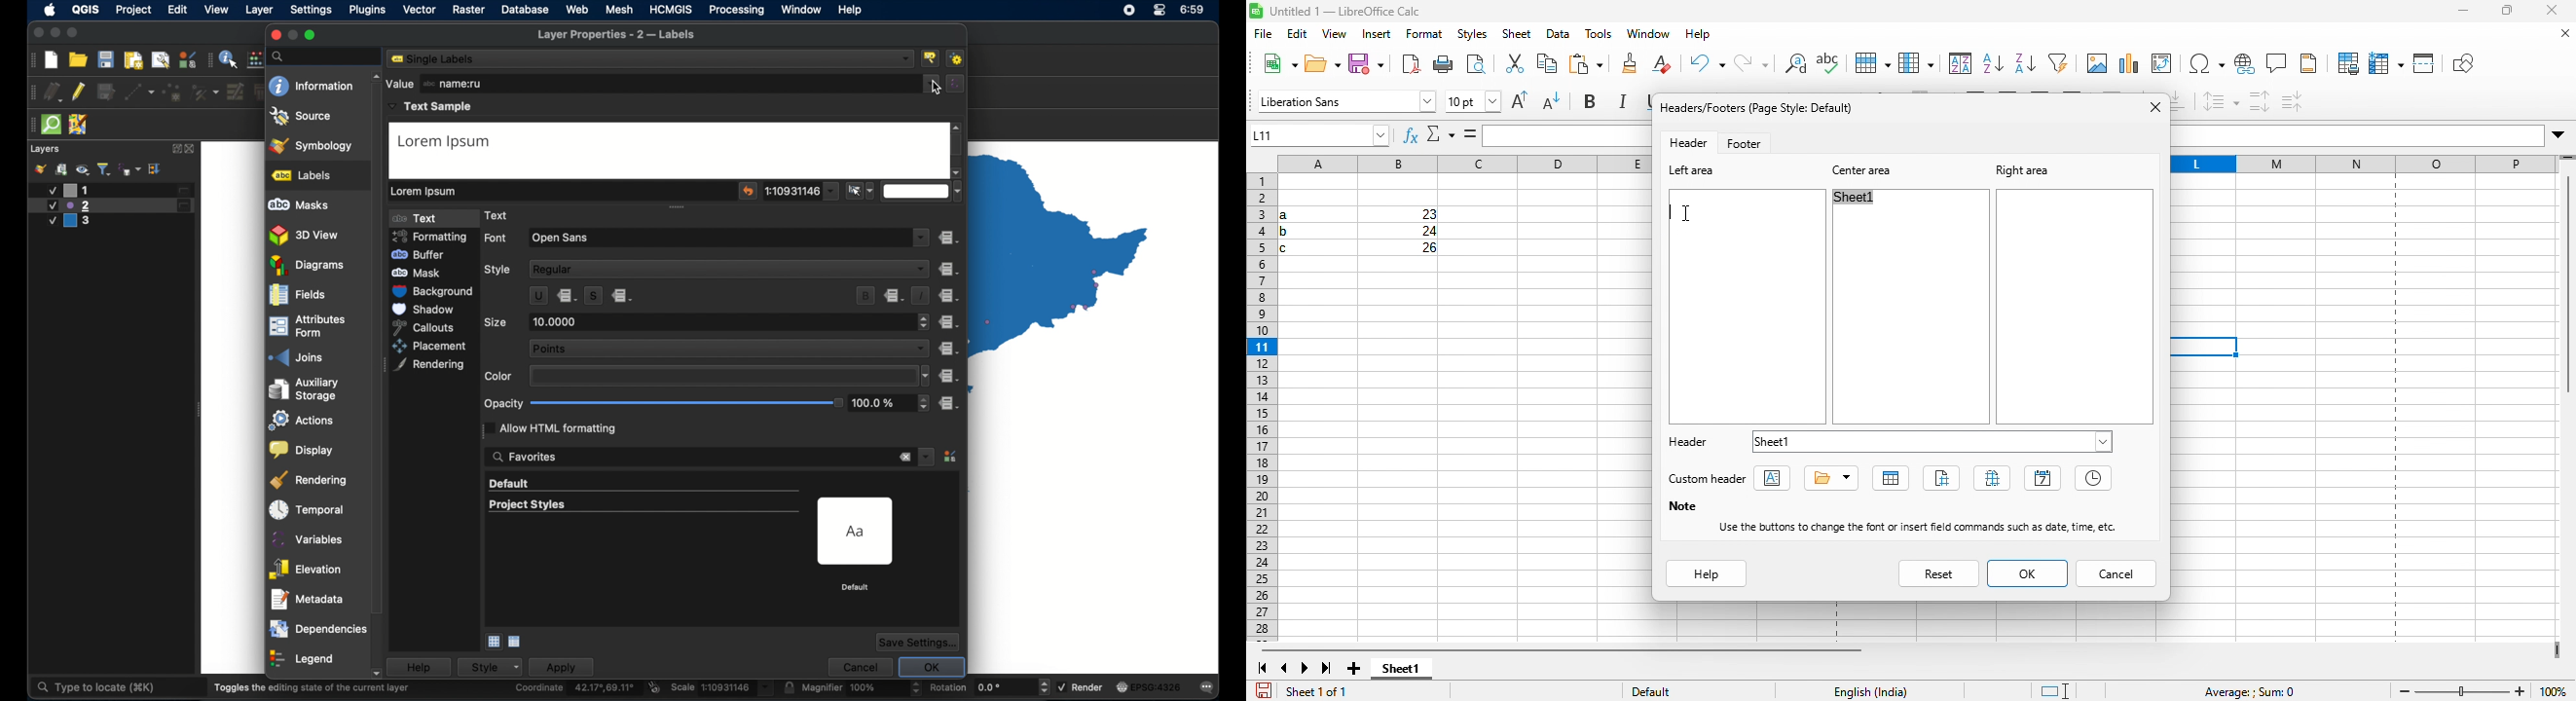 Image resolution: width=2576 pixels, height=728 pixels. I want to click on window, so click(1644, 37).